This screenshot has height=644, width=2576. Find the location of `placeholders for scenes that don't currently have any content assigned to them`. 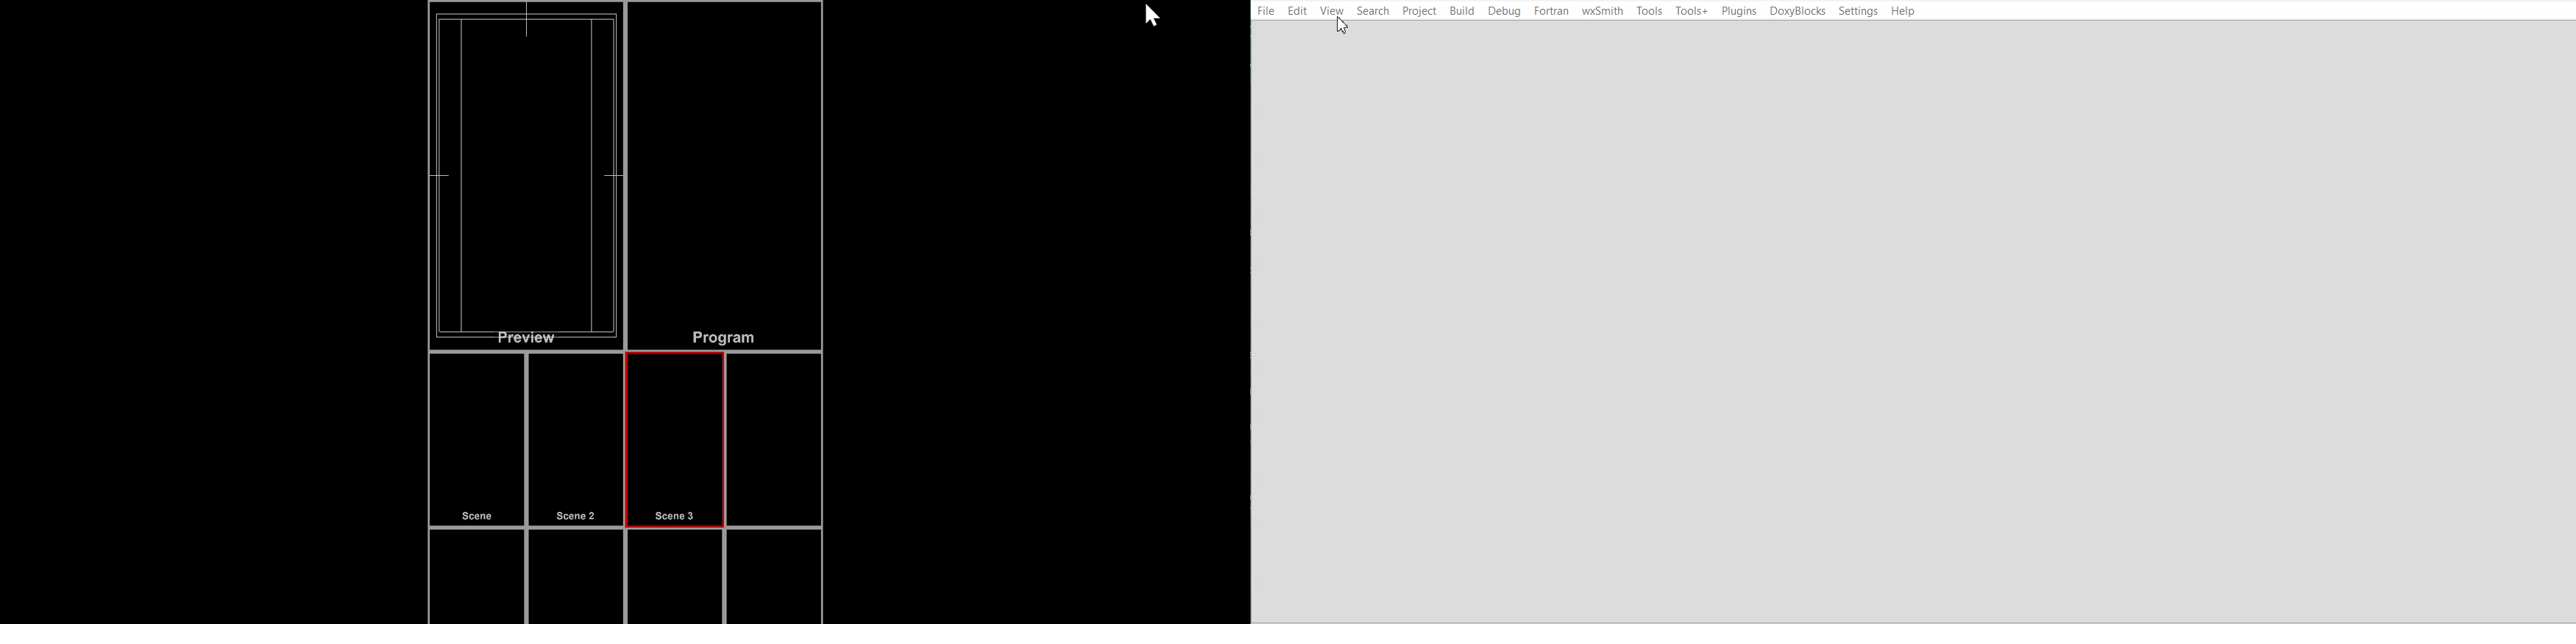

placeholders for scenes that don't currently have any content assigned to them is located at coordinates (776, 576).